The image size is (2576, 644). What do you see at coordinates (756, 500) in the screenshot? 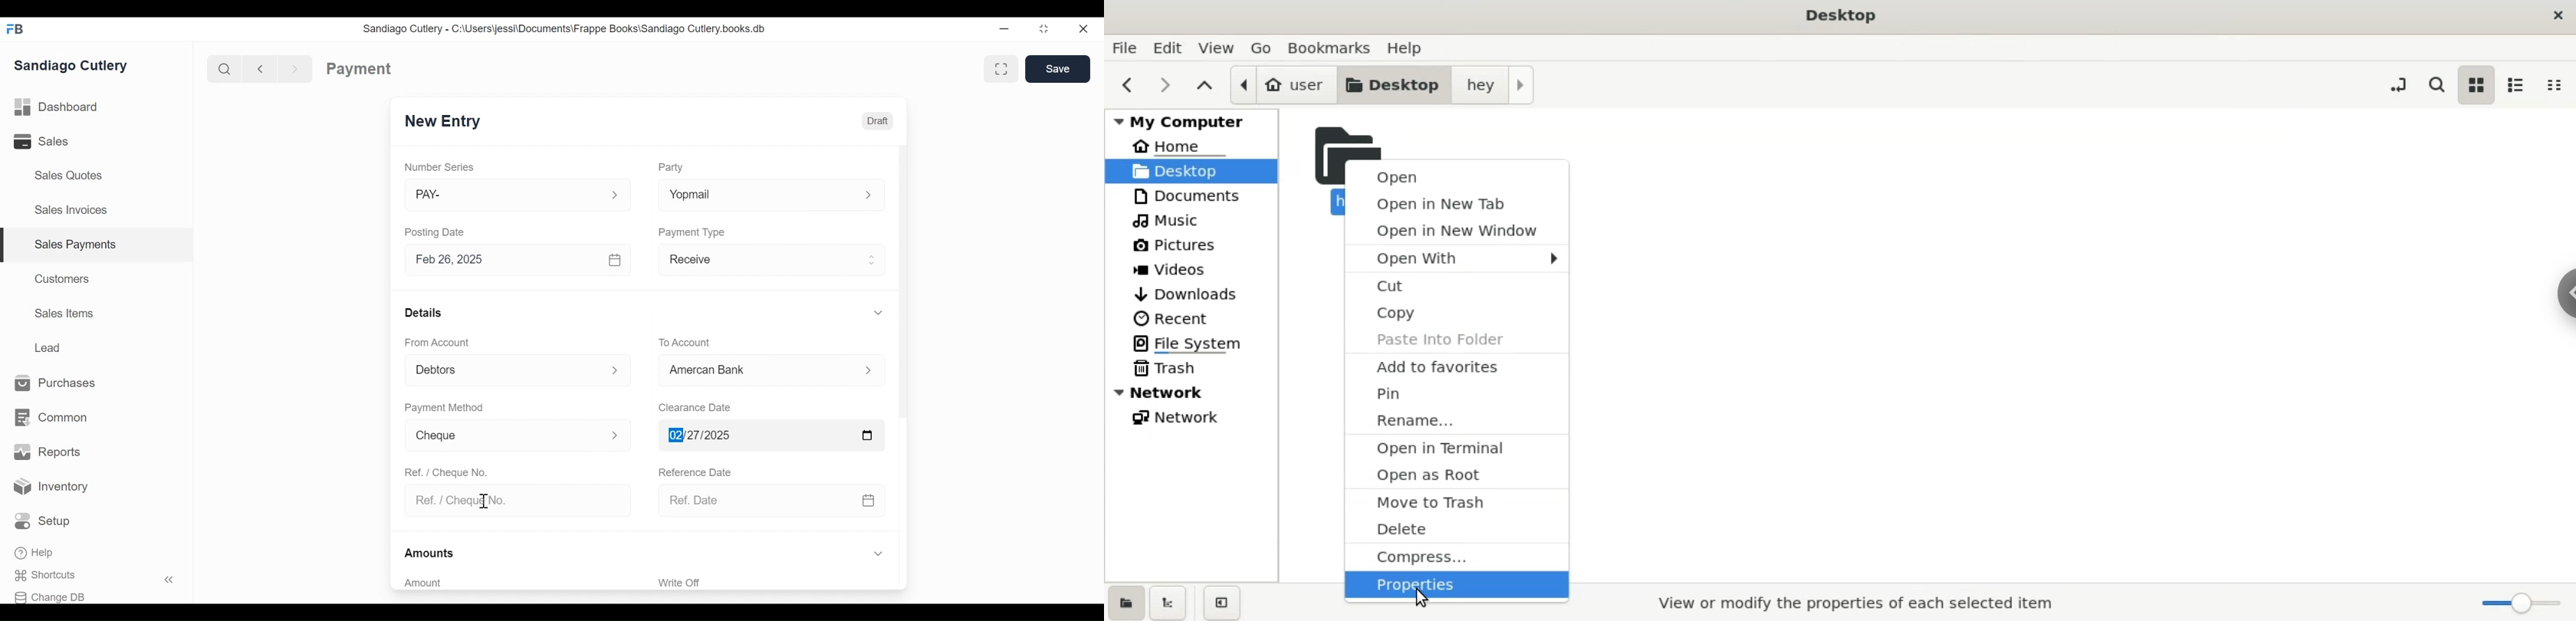
I see `Ref. Date` at bounding box center [756, 500].